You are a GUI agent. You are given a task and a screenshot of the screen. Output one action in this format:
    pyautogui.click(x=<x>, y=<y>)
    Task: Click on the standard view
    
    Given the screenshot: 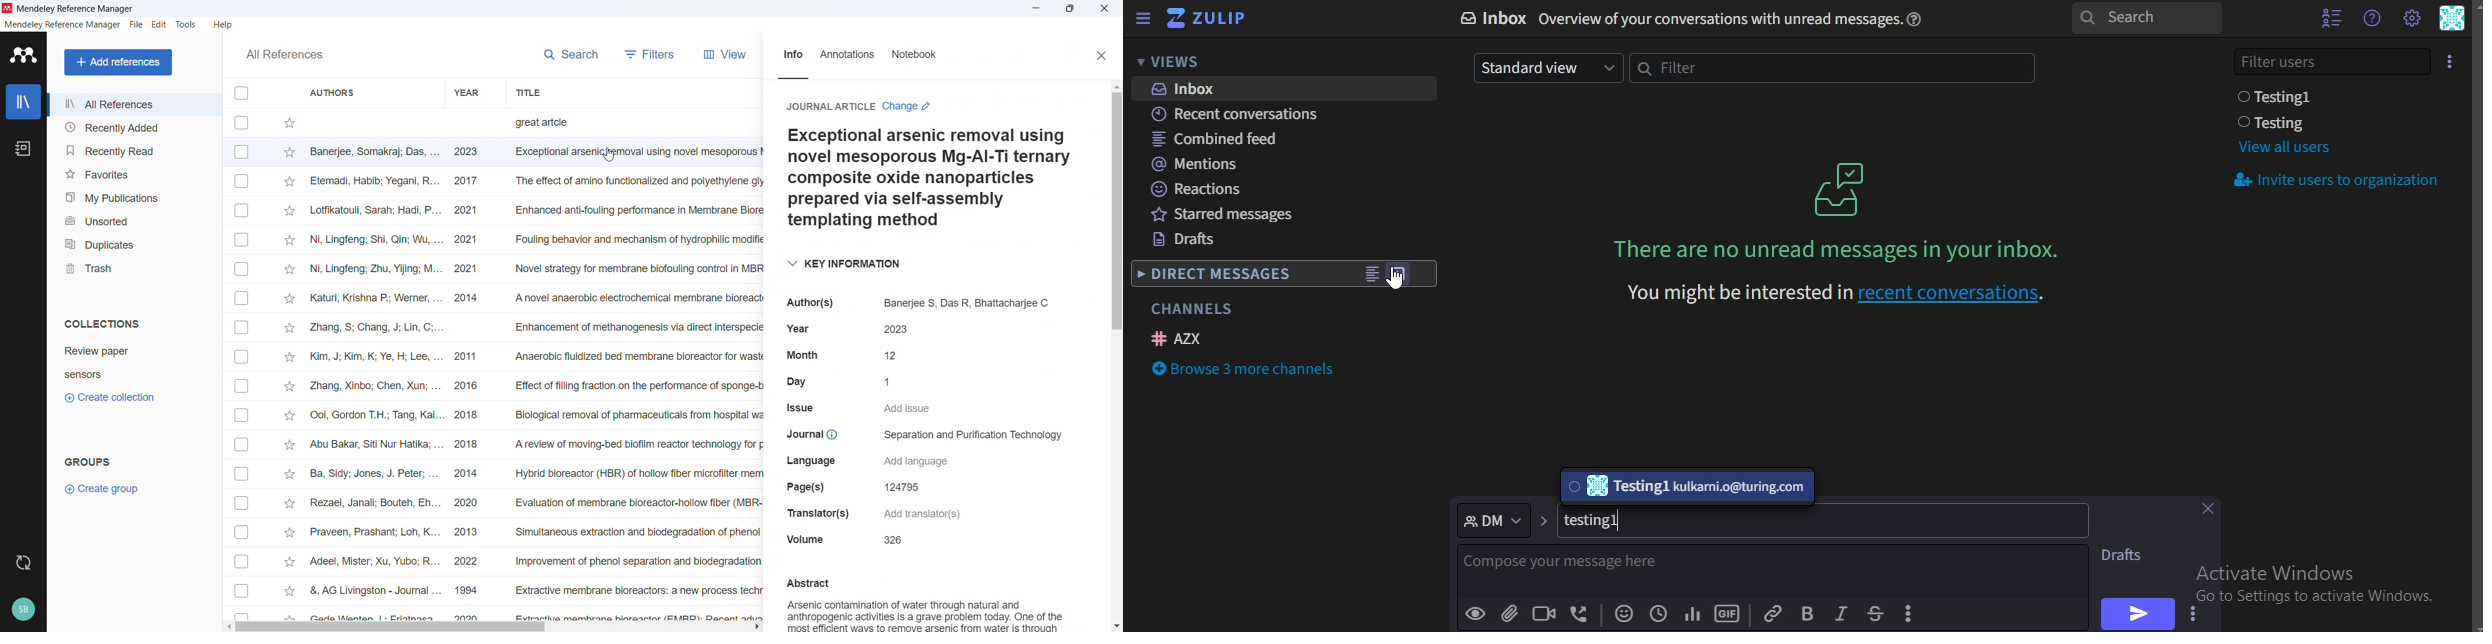 What is the action you would take?
    pyautogui.click(x=1545, y=67)
    